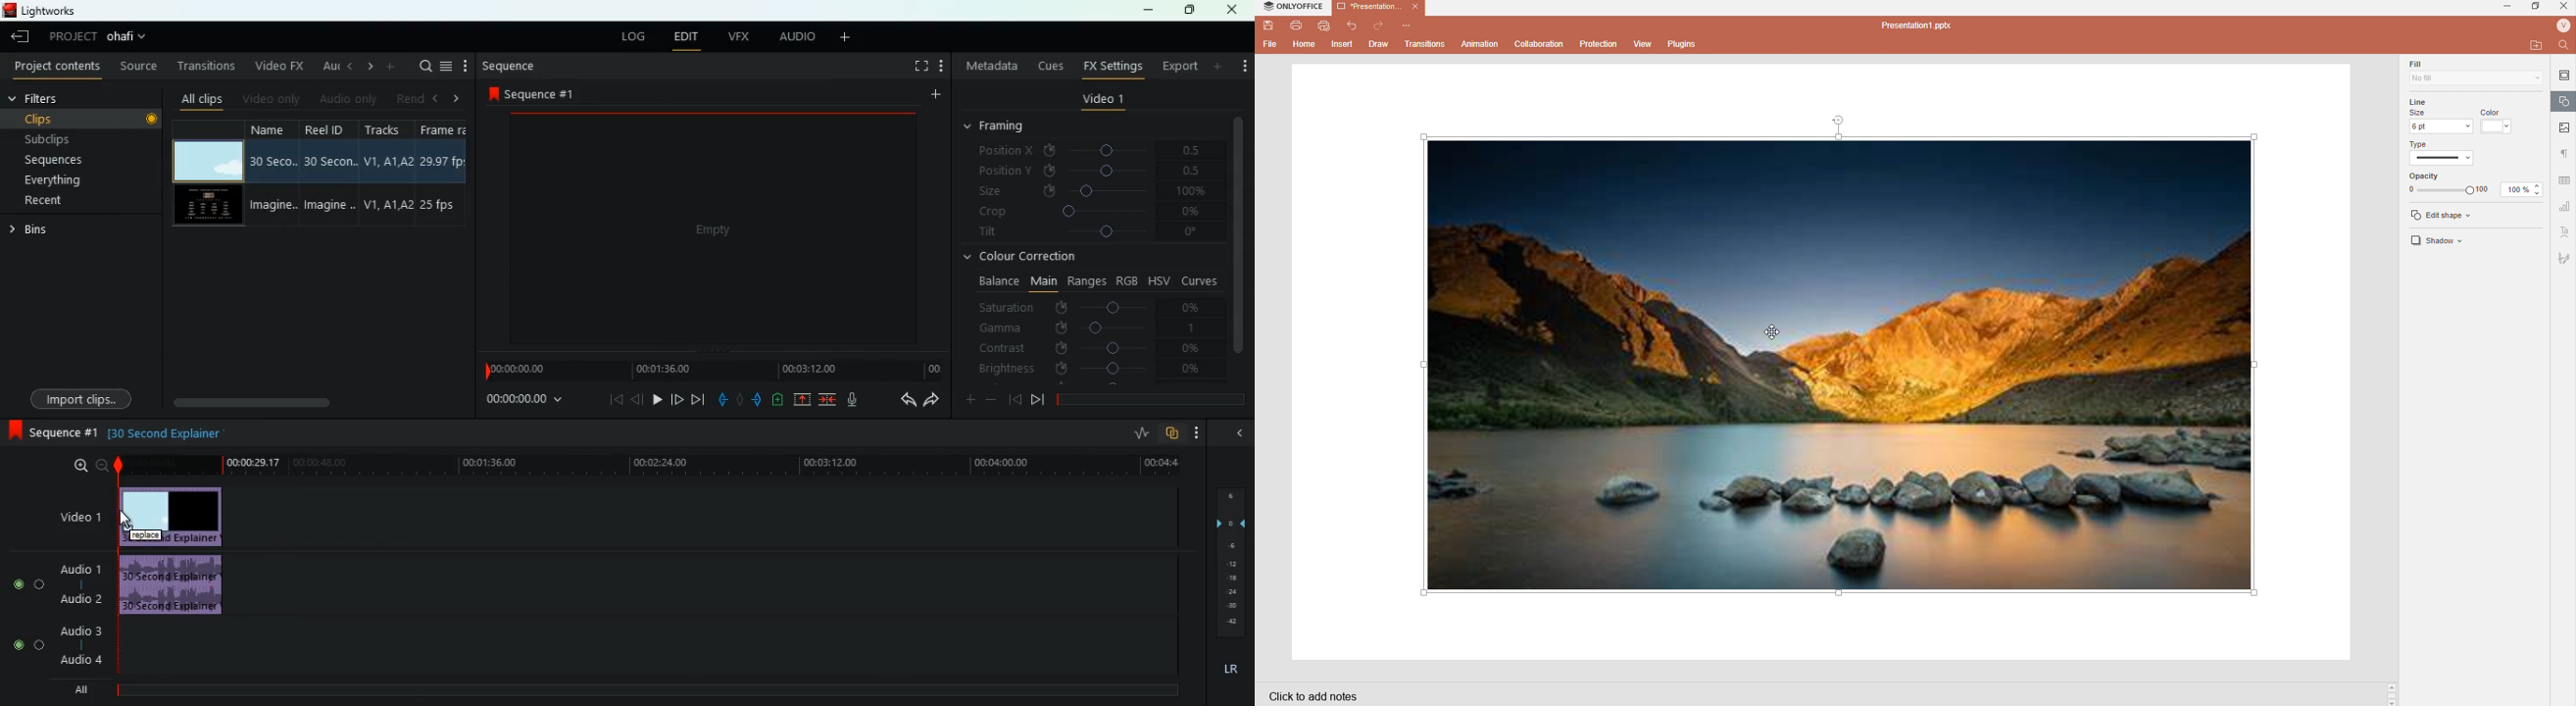  I want to click on position x, so click(1100, 151).